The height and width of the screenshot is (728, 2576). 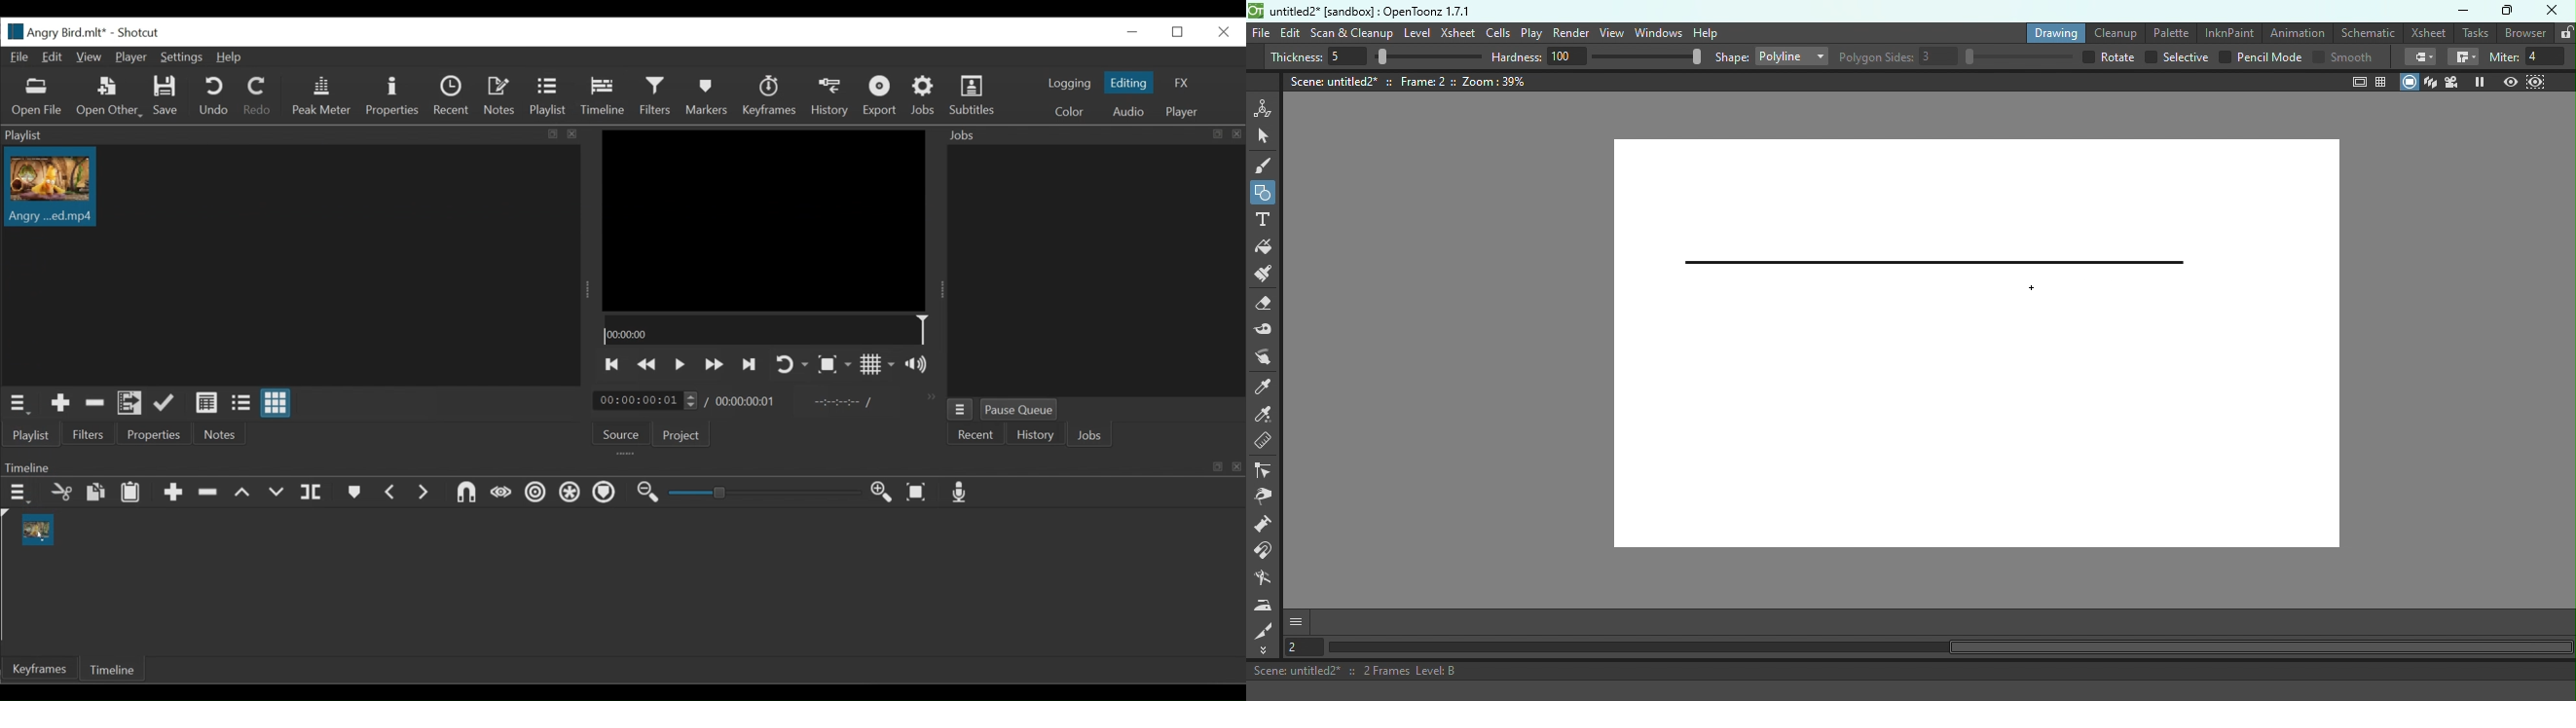 I want to click on Preview, so click(x=2512, y=80).